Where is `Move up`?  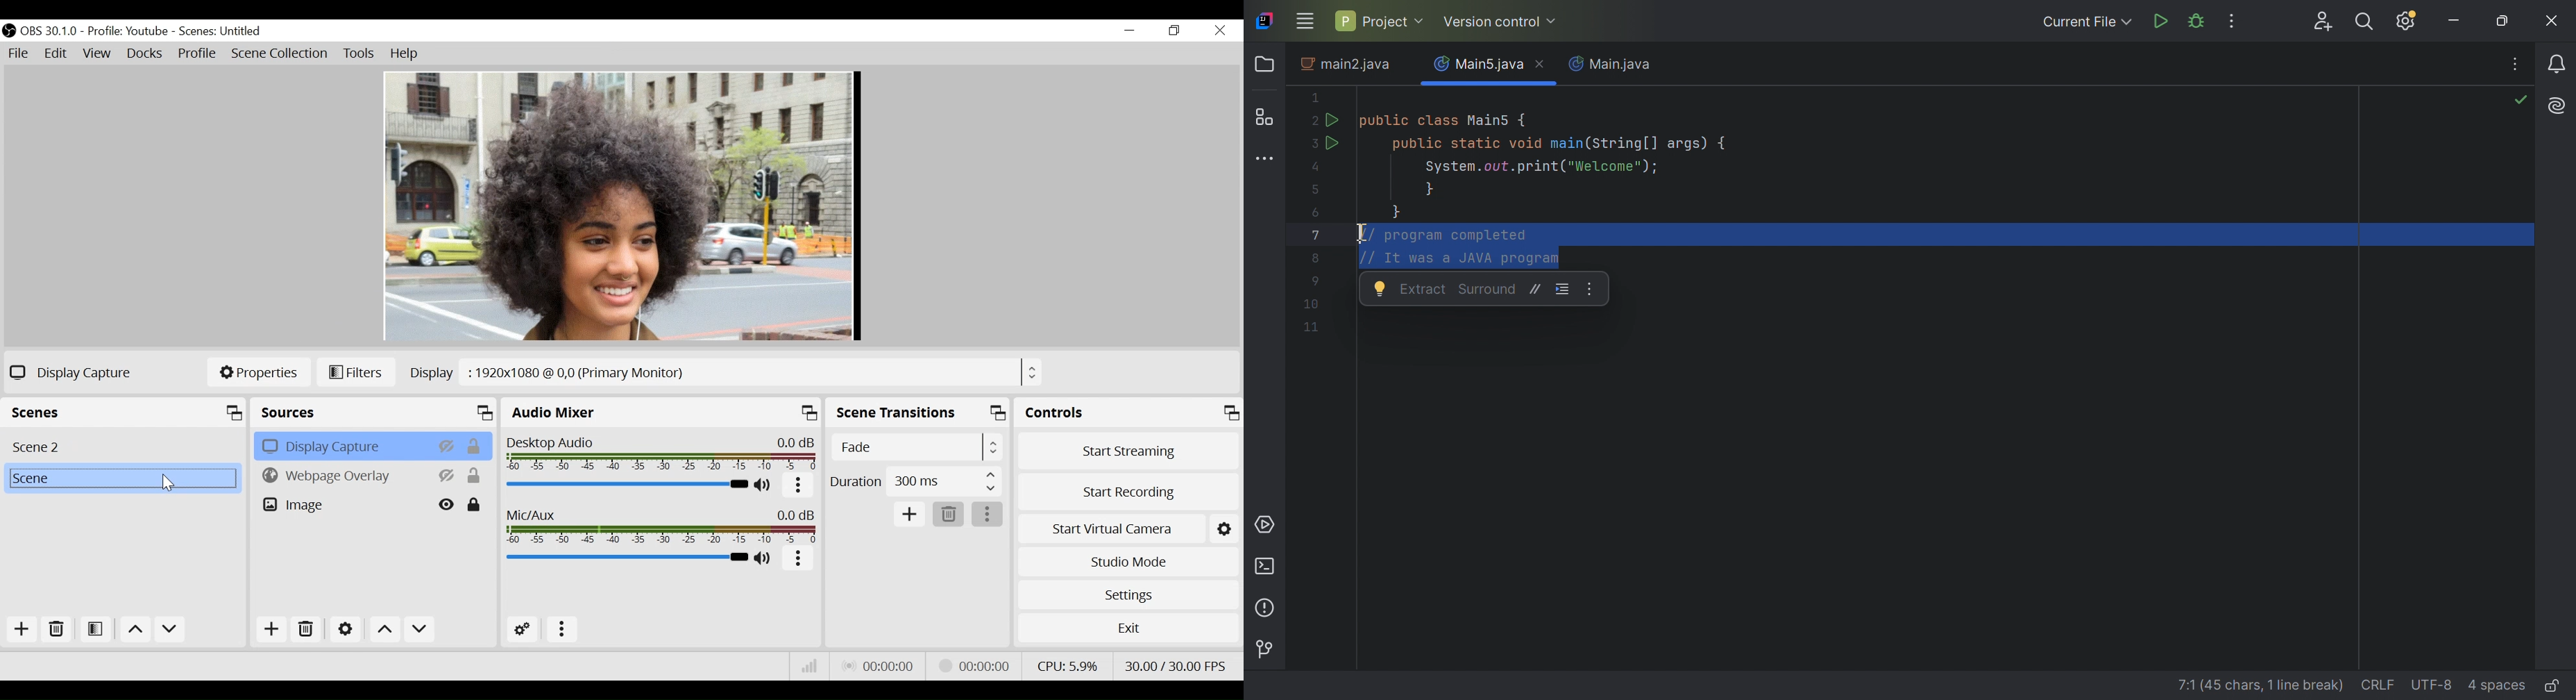
Move up is located at coordinates (384, 629).